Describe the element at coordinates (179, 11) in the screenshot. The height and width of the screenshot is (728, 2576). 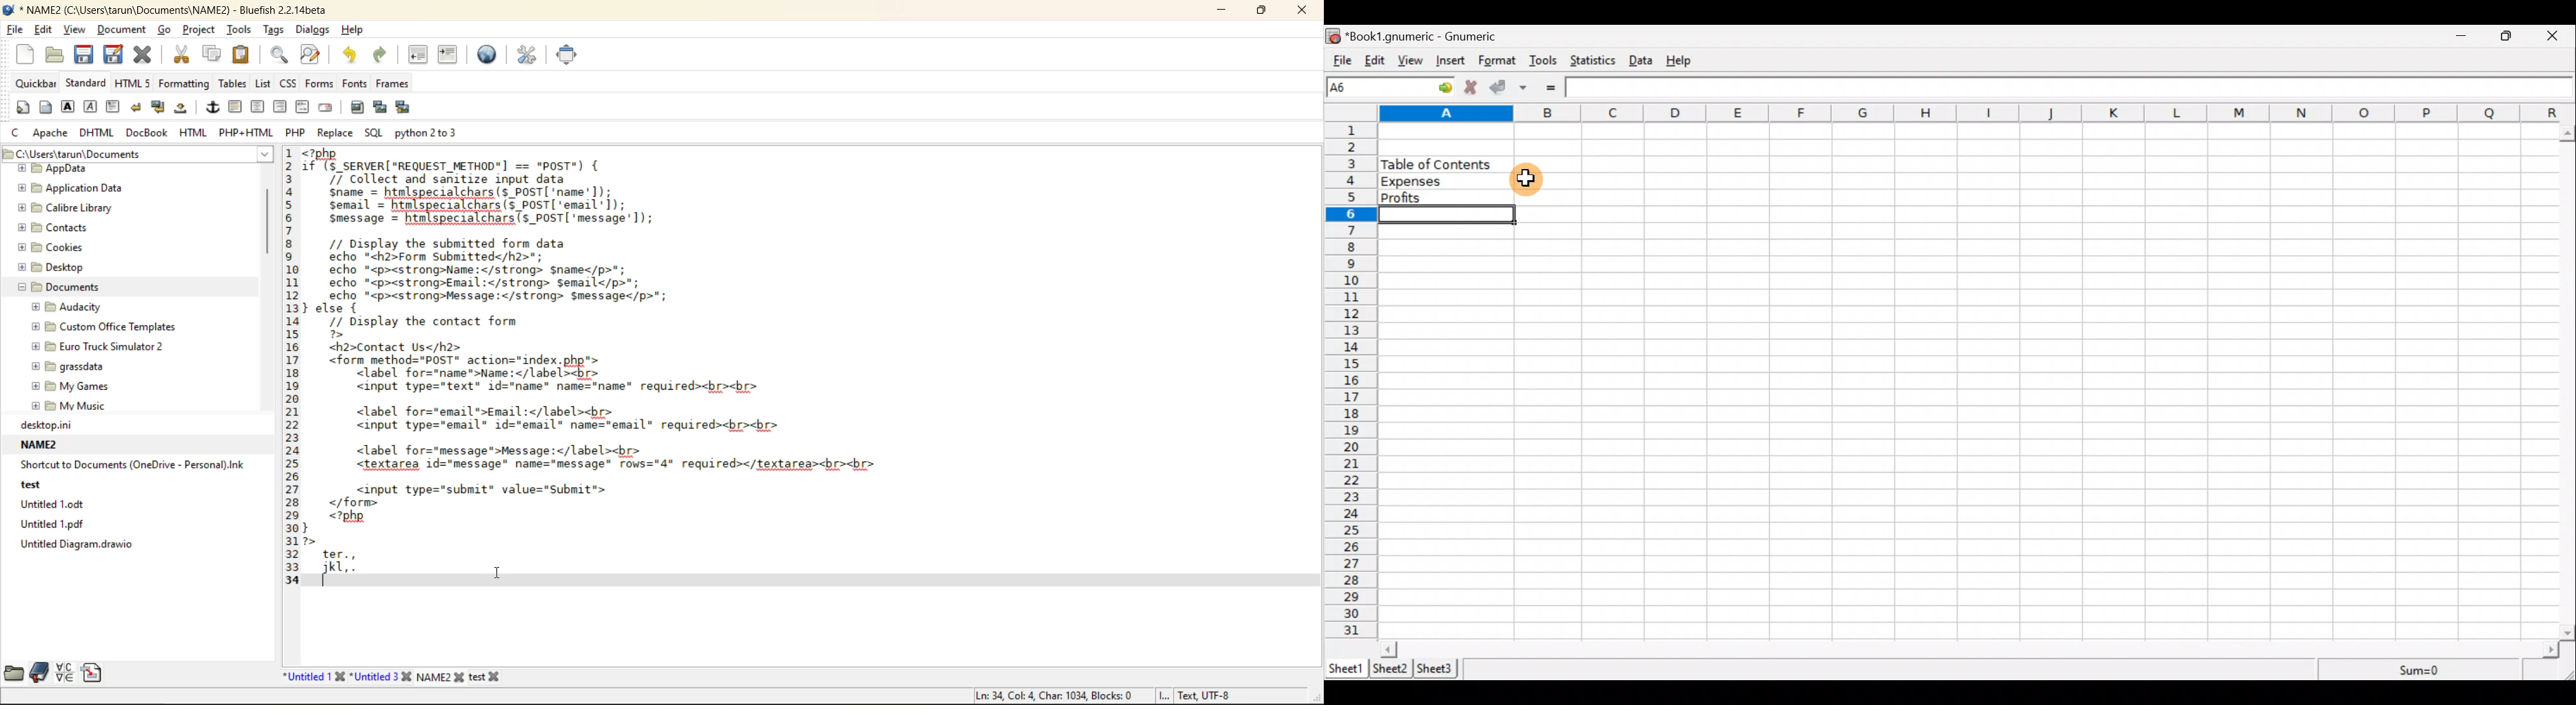
I see `file name and app name` at that location.